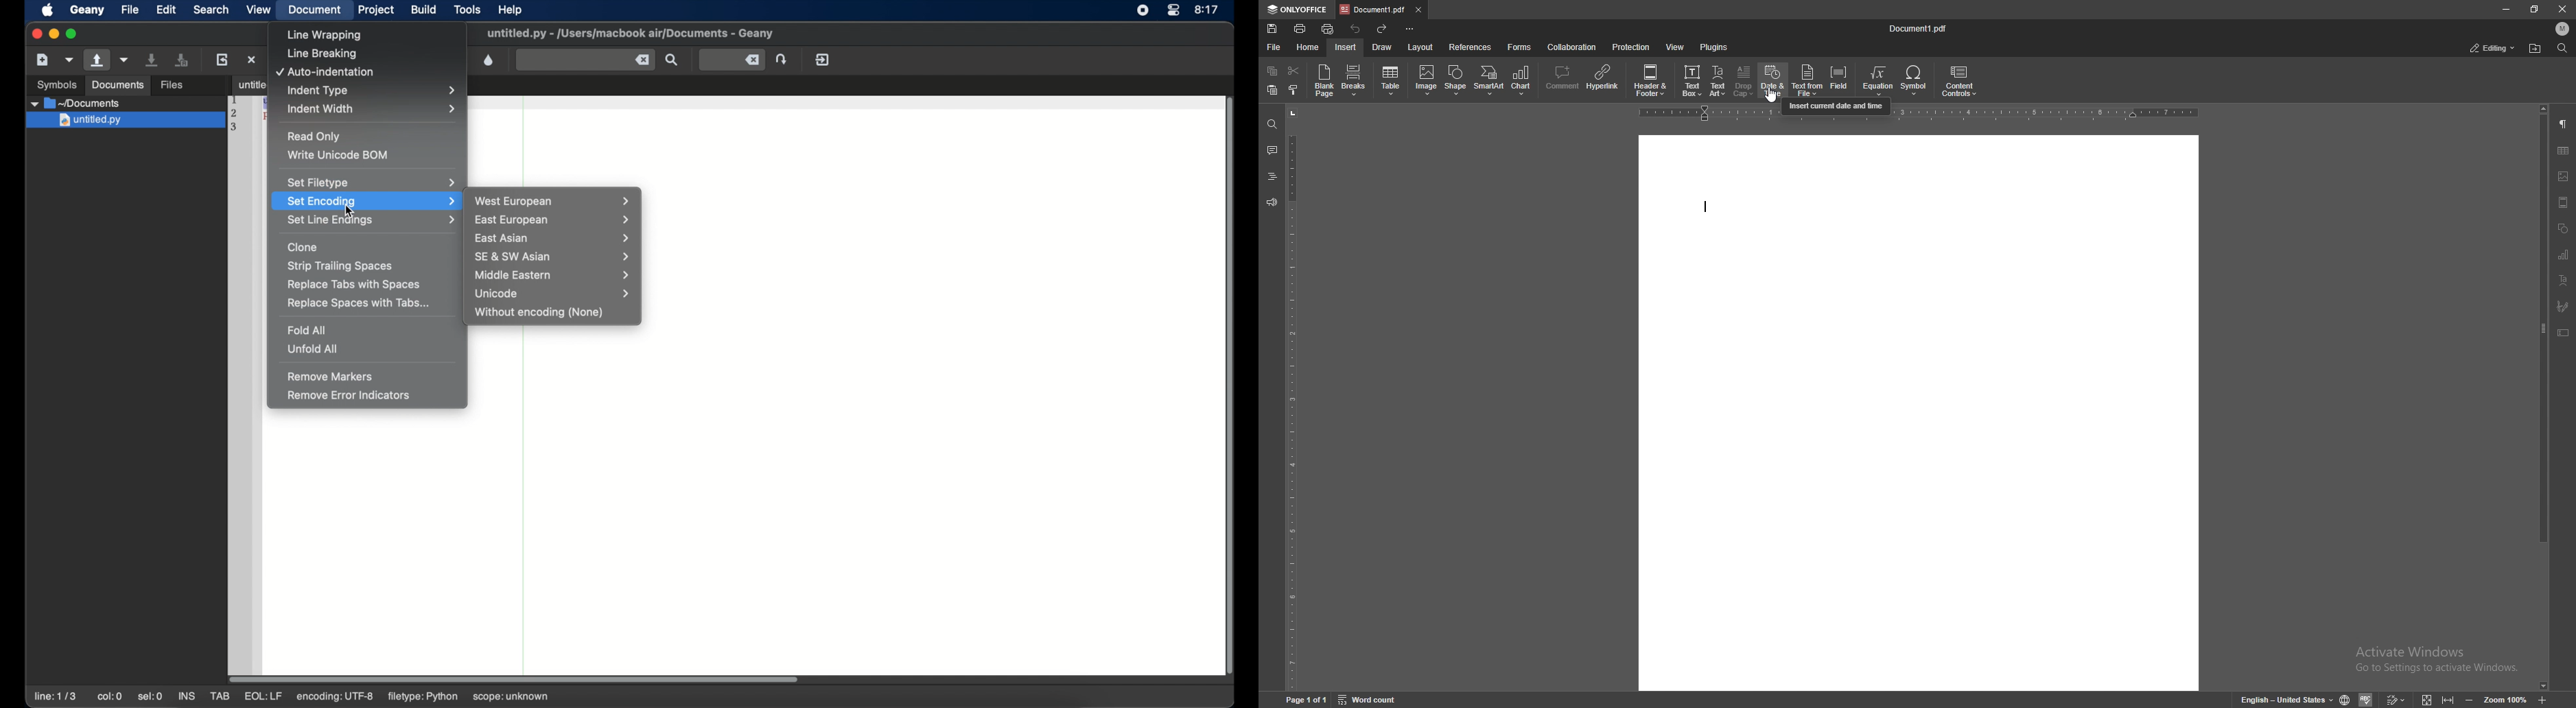 The height and width of the screenshot is (728, 2576). What do you see at coordinates (1711, 209) in the screenshot?
I see `text cursor` at bounding box center [1711, 209].